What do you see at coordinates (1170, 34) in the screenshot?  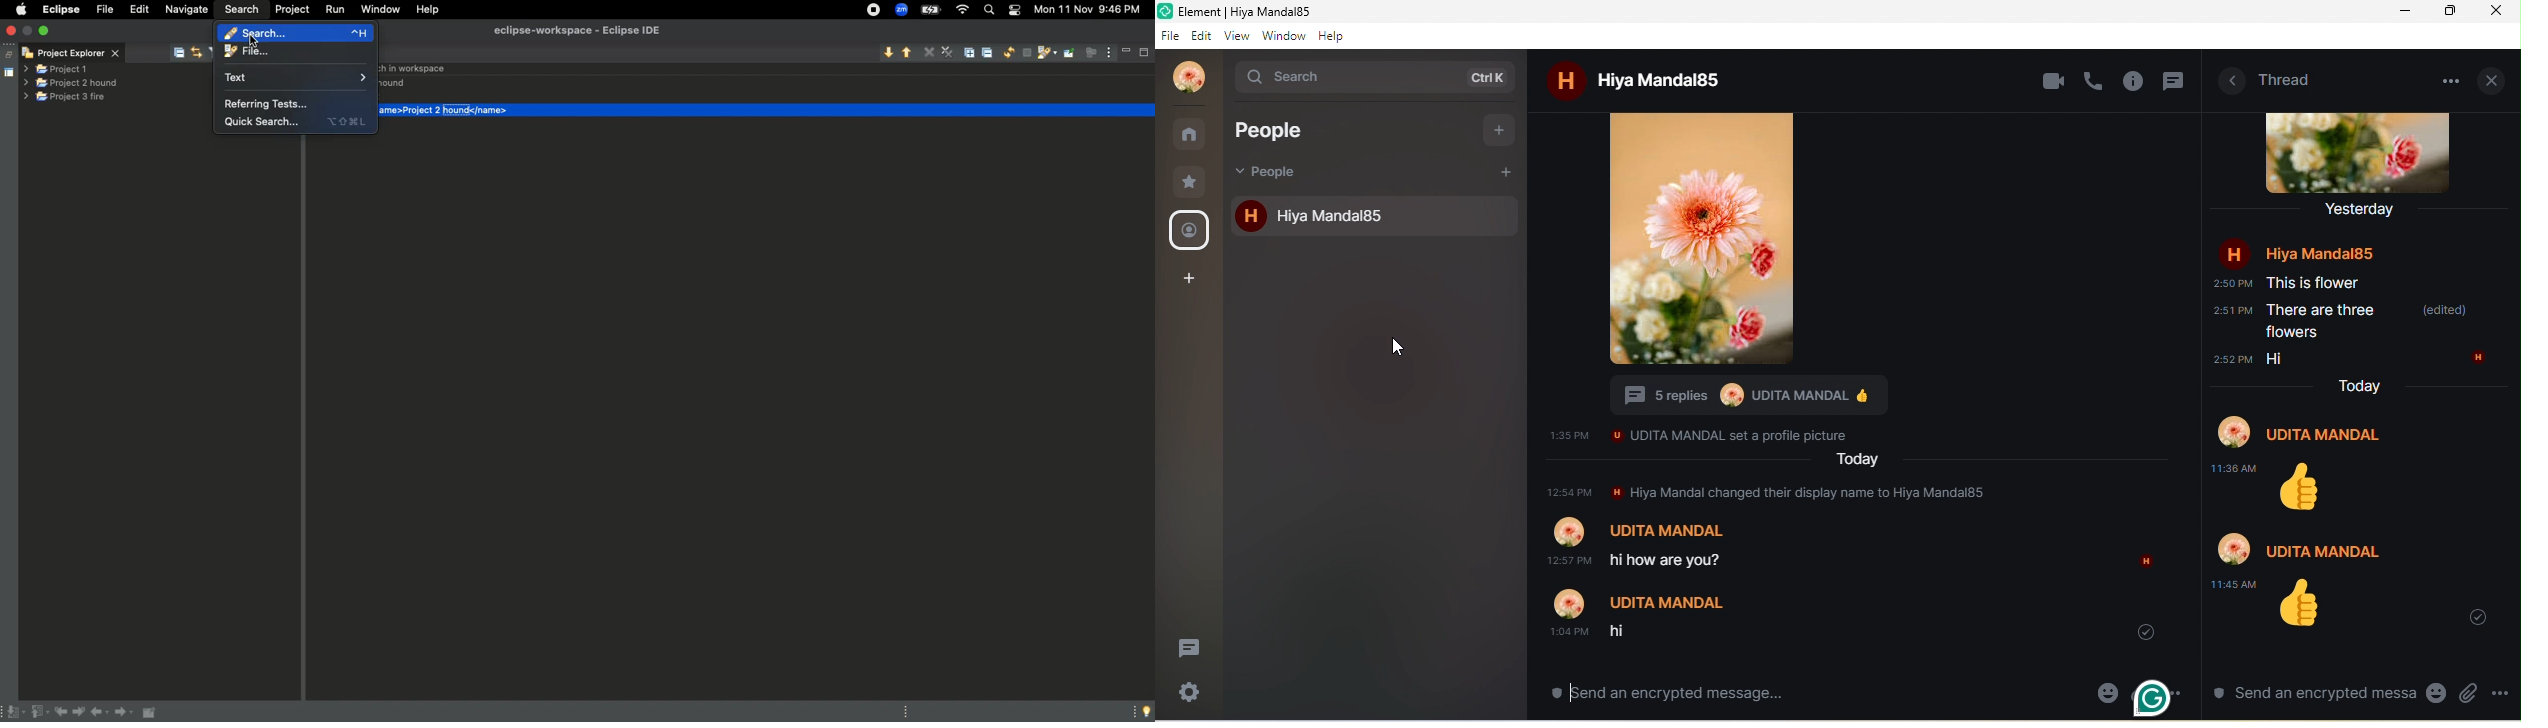 I see `file` at bounding box center [1170, 34].